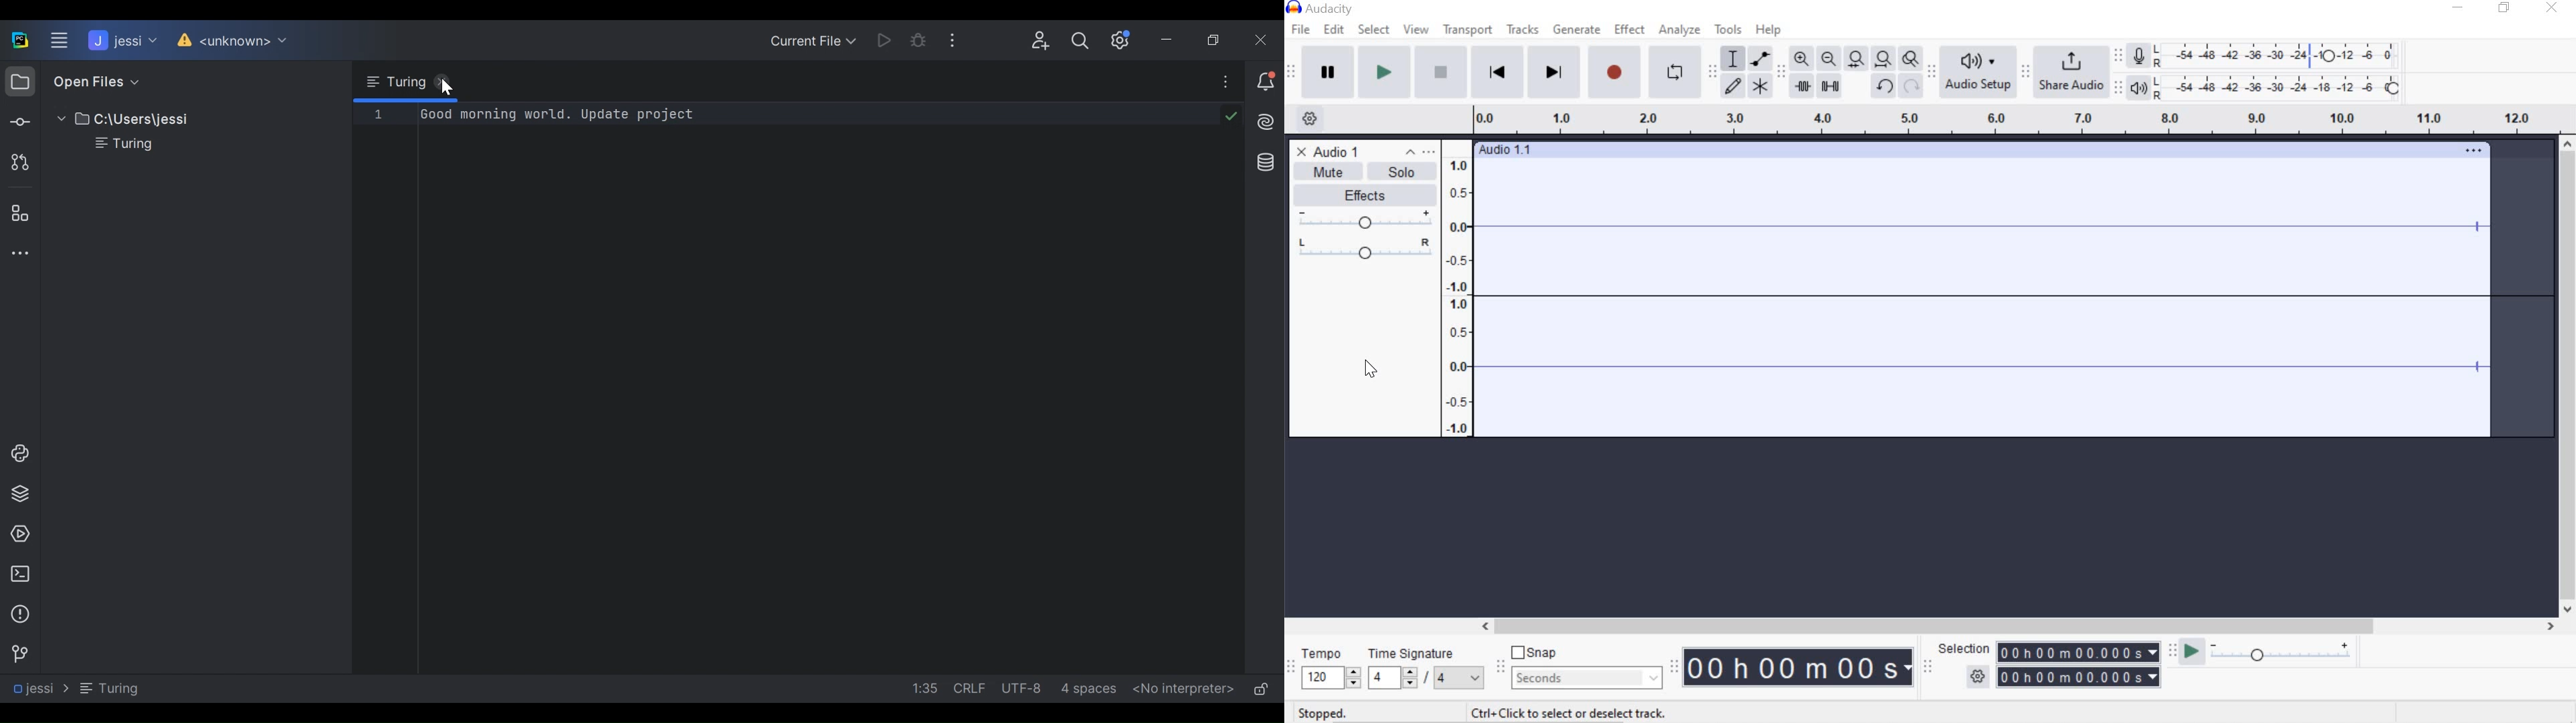 The height and width of the screenshot is (728, 2576). What do you see at coordinates (1556, 74) in the screenshot?
I see `Skip to End` at bounding box center [1556, 74].